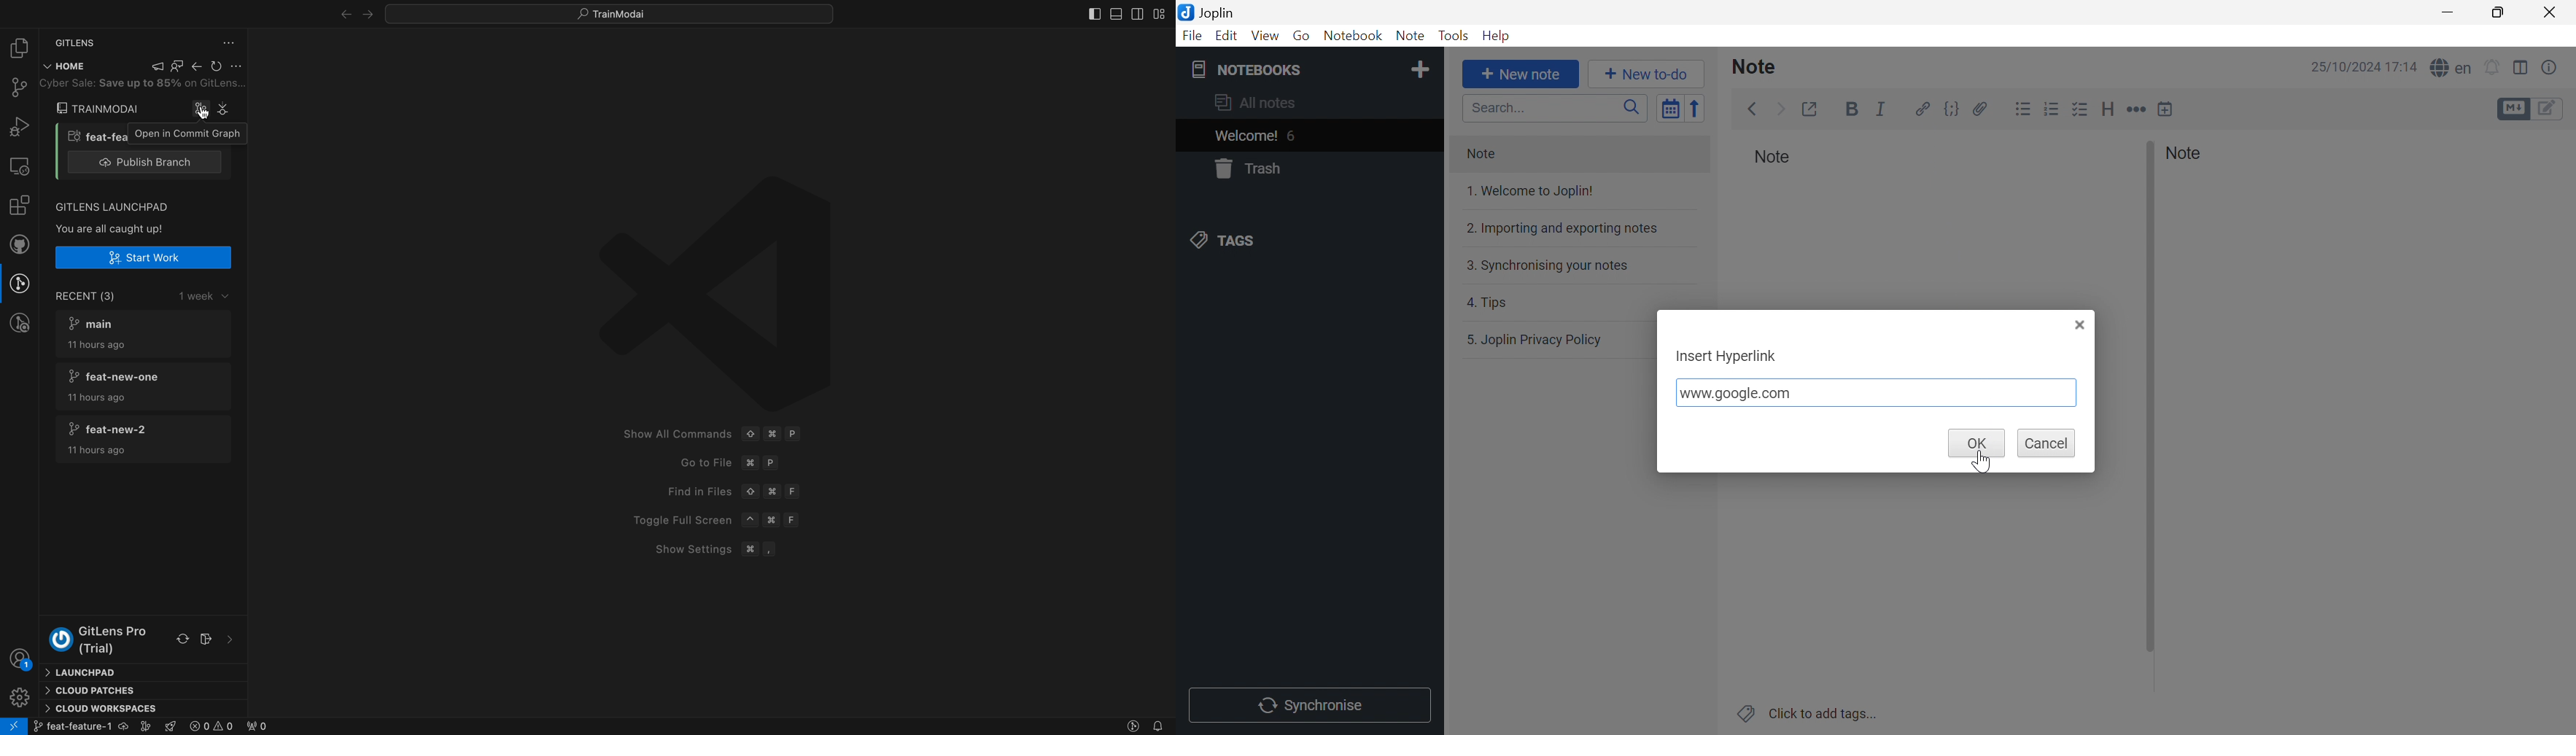 The height and width of the screenshot is (756, 2576). What do you see at coordinates (1354, 36) in the screenshot?
I see `Notebook` at bounding box center [1354, 36].